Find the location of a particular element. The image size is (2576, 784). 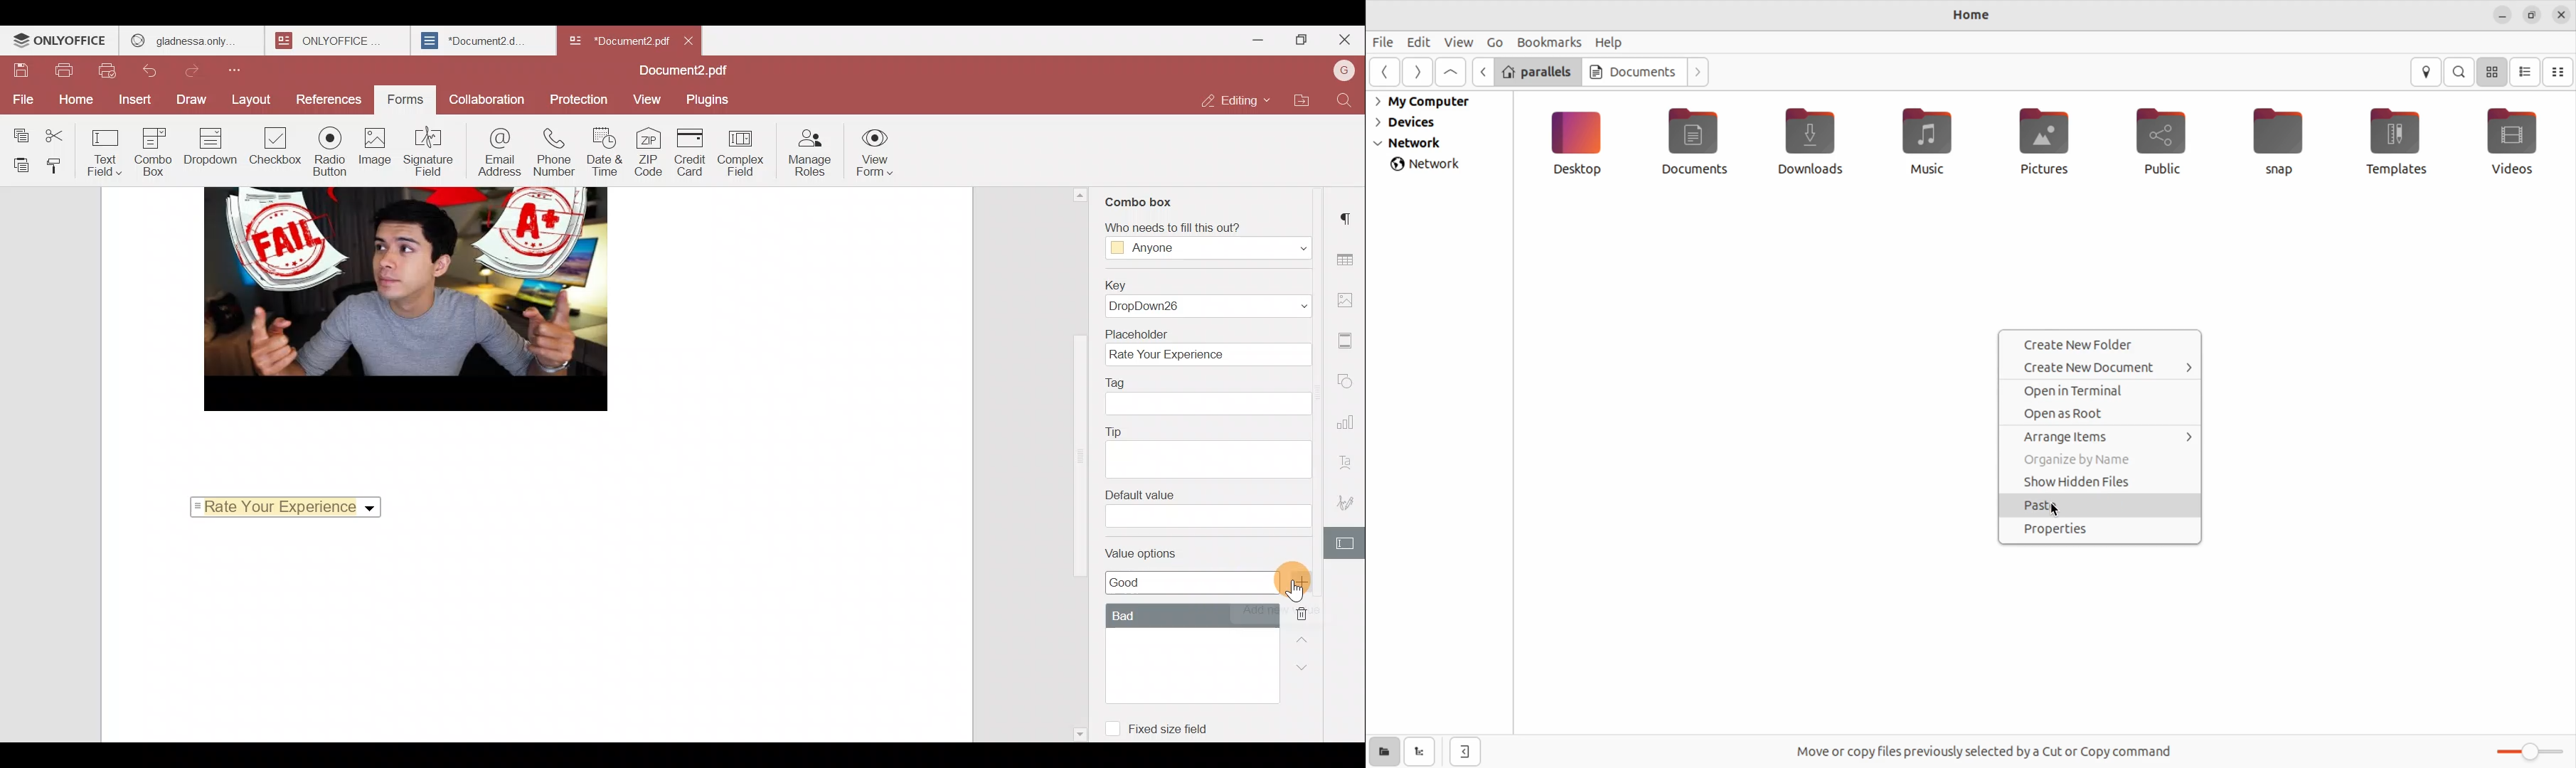

Tip is located at coordinates (1209, 449).